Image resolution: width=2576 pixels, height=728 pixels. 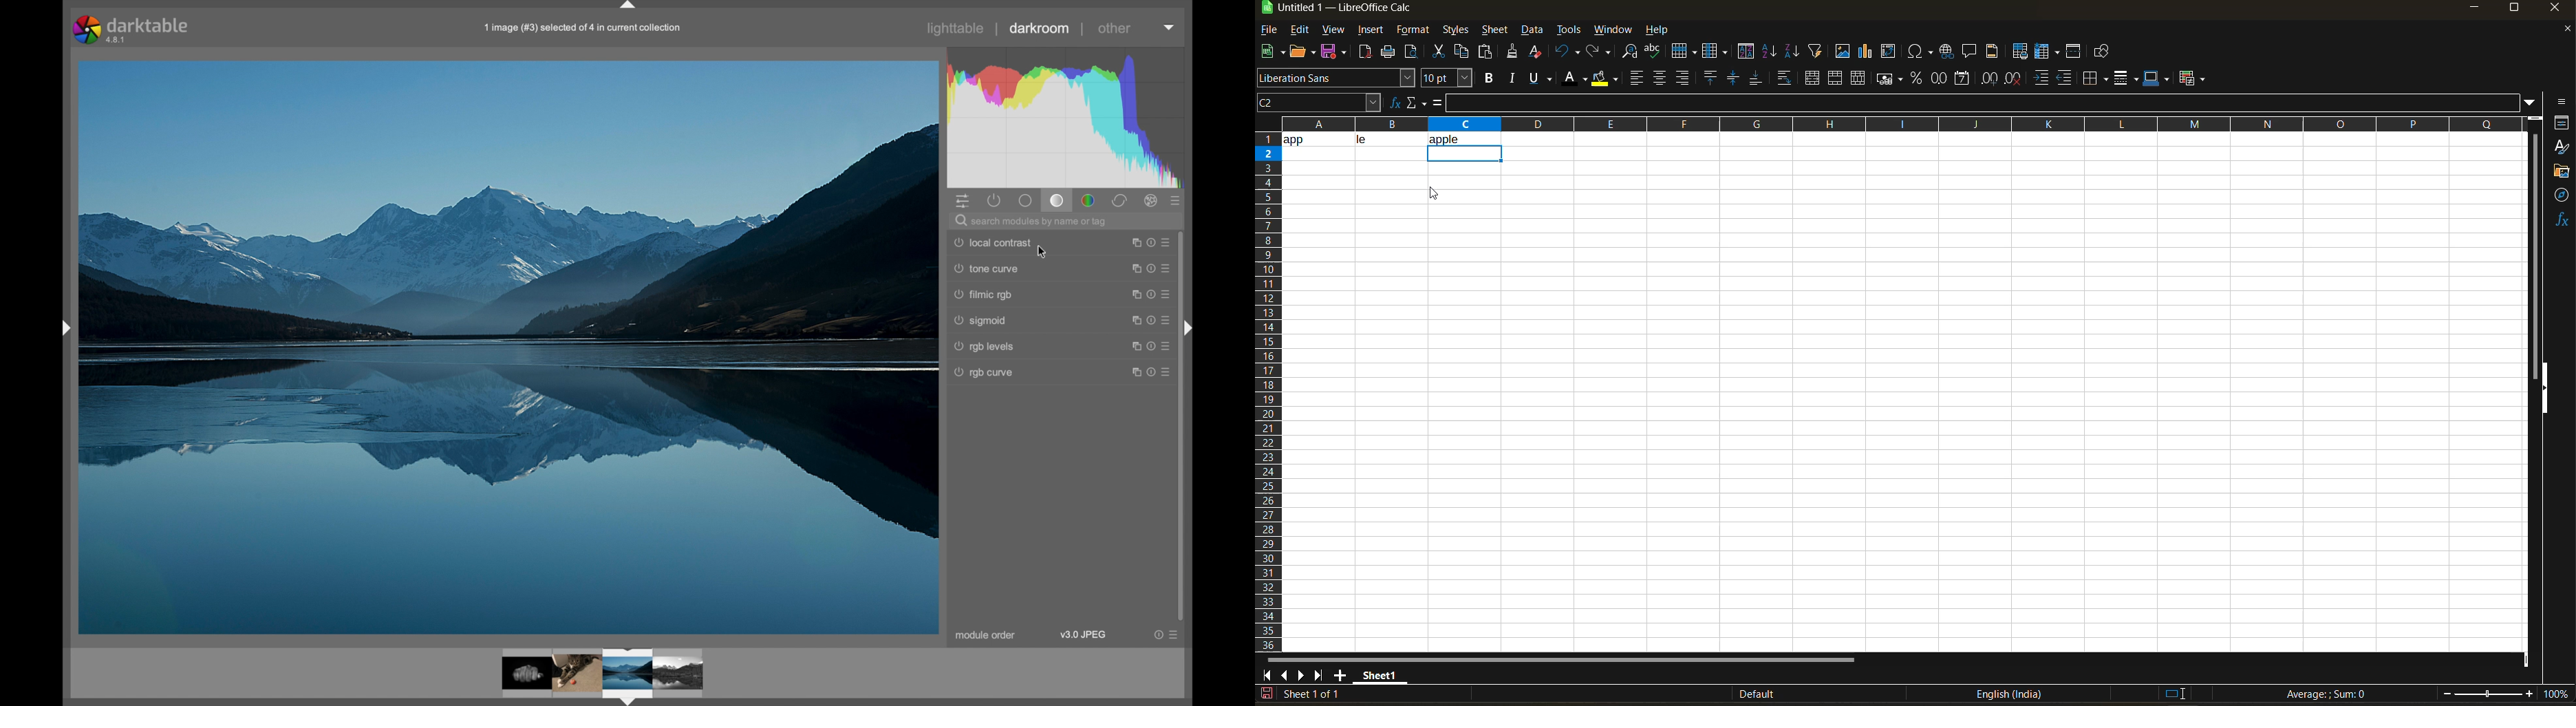 I want to click on unmerge cells, so click(x=1860, y=78).